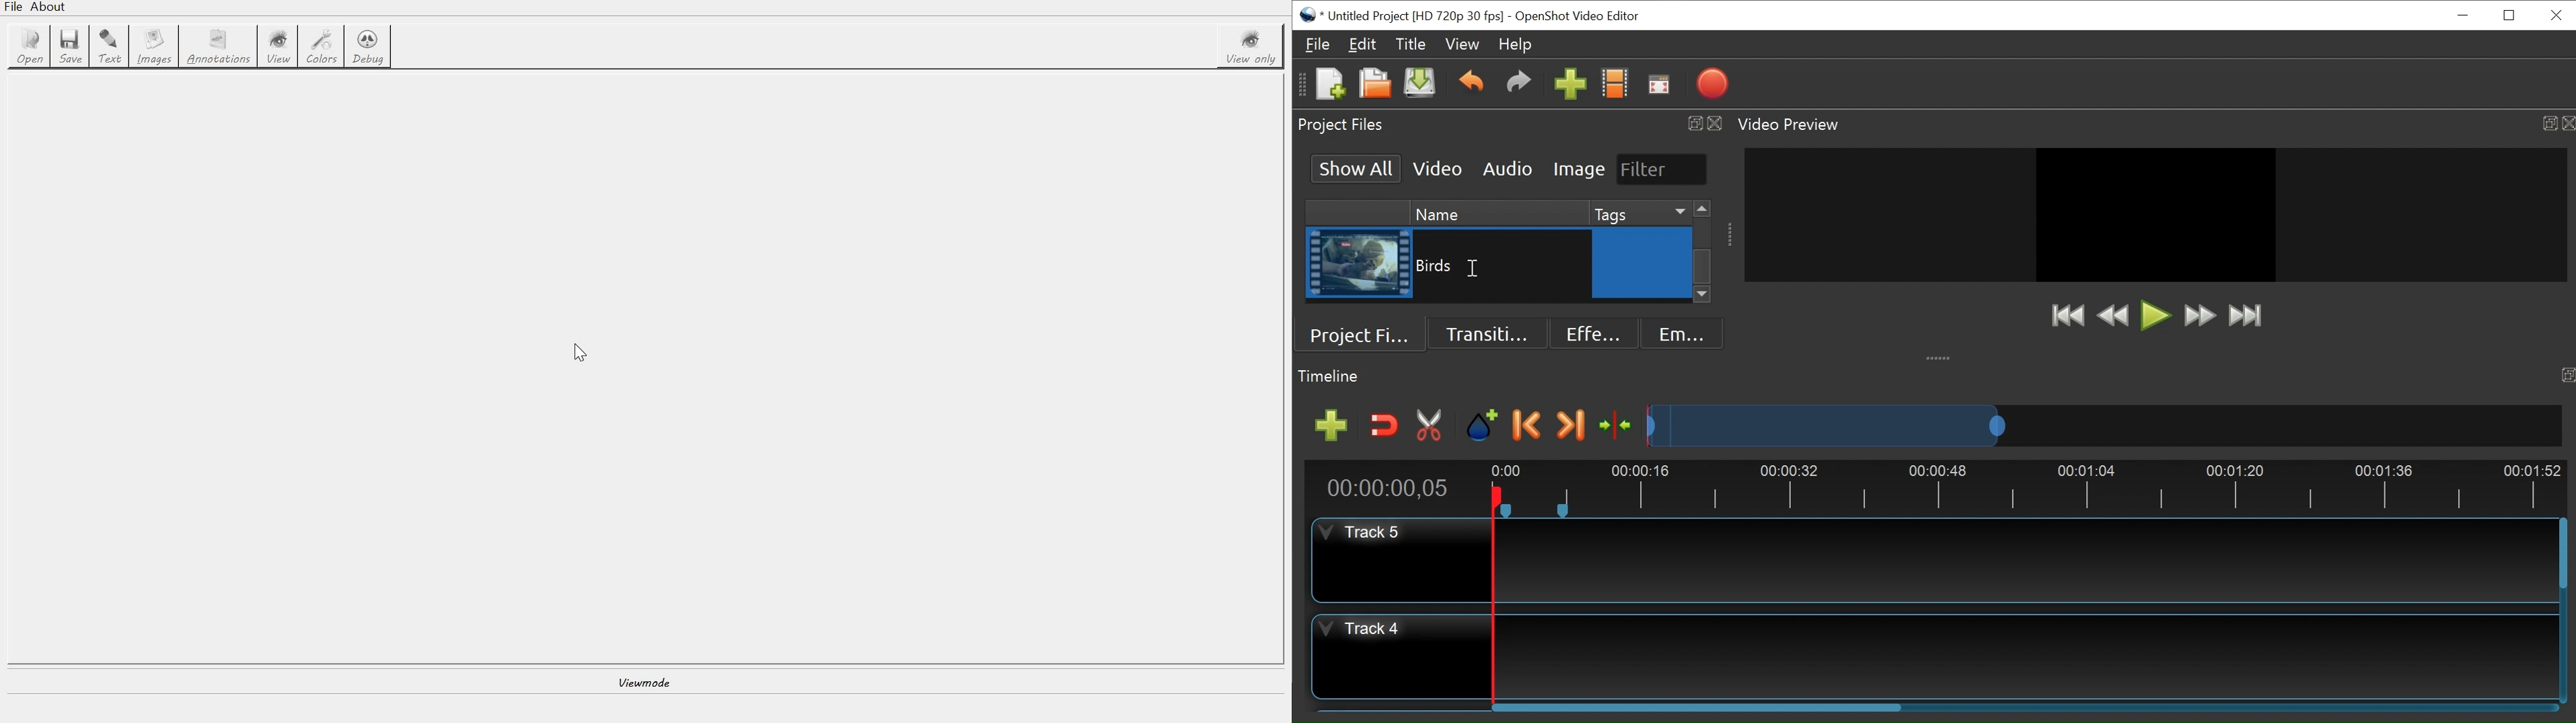  What do you see at coordinates (1502, 266) in the screenshot?
I see `Clip Name` at bounding box center [1502, 266].